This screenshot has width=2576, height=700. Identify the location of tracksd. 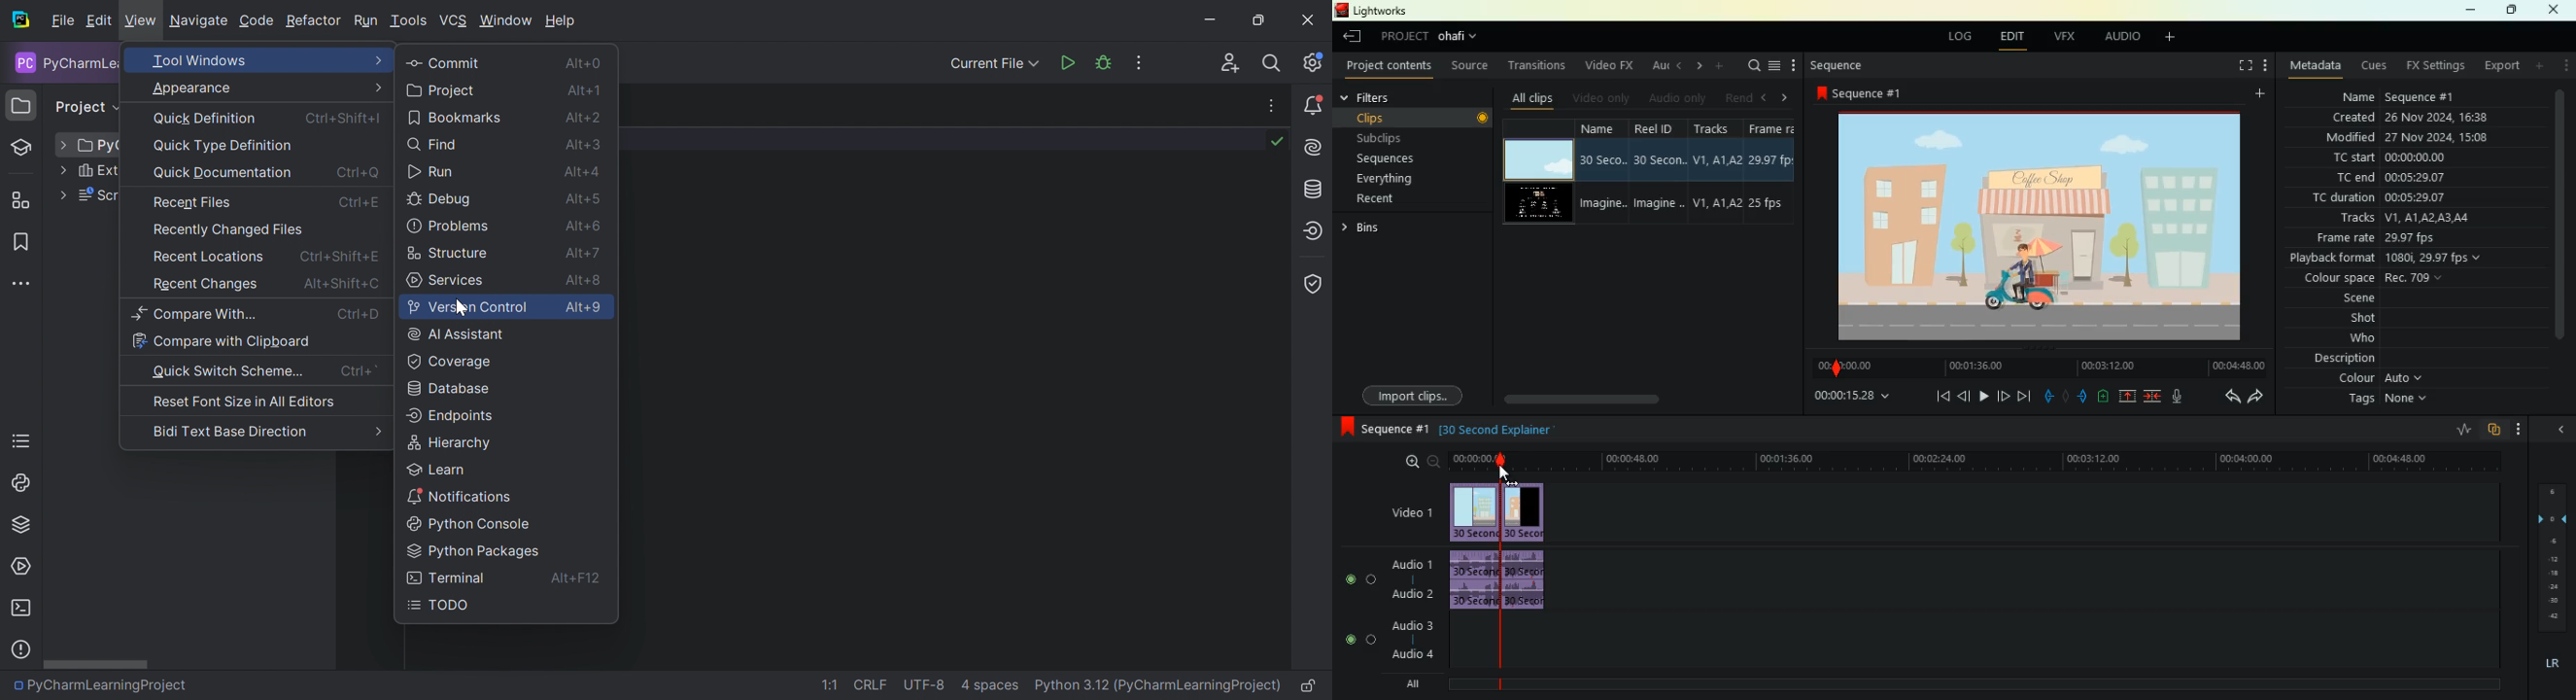
(1717, 129).